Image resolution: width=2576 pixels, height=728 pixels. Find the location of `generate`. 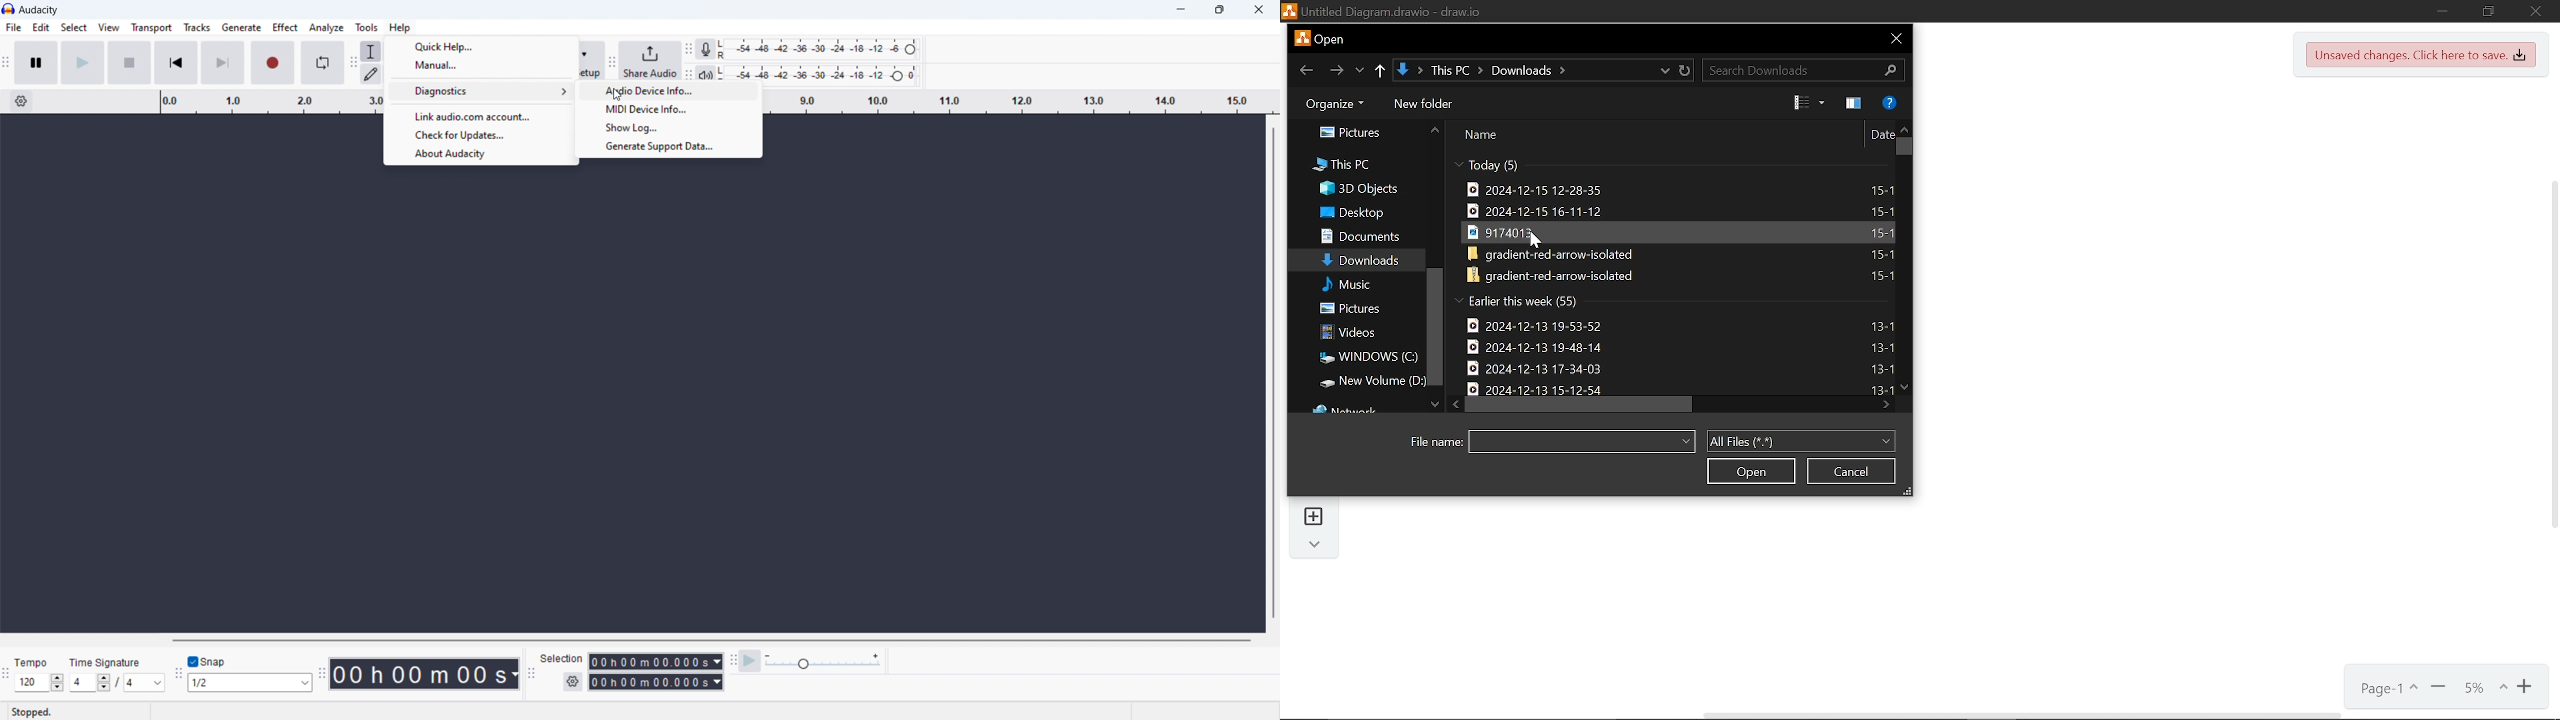

generate is located at coordinates (241, 27).